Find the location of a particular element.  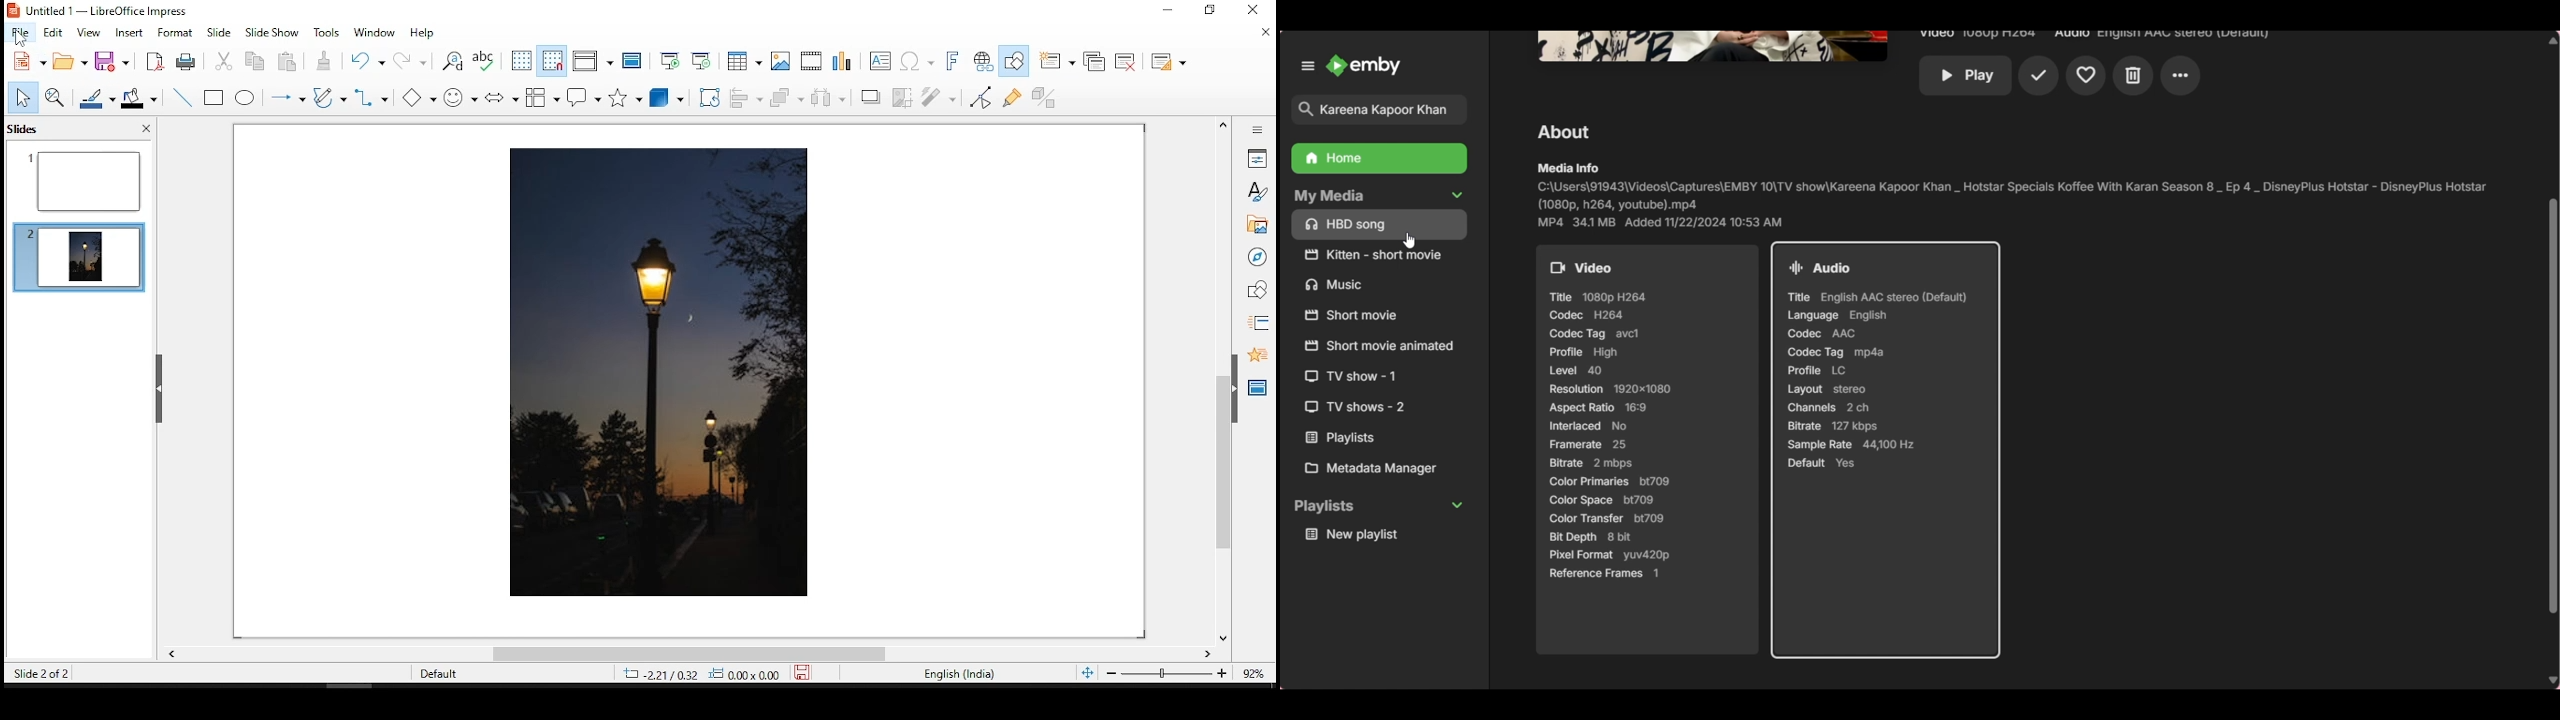

slide transition is located at coordinates (1261, 324).